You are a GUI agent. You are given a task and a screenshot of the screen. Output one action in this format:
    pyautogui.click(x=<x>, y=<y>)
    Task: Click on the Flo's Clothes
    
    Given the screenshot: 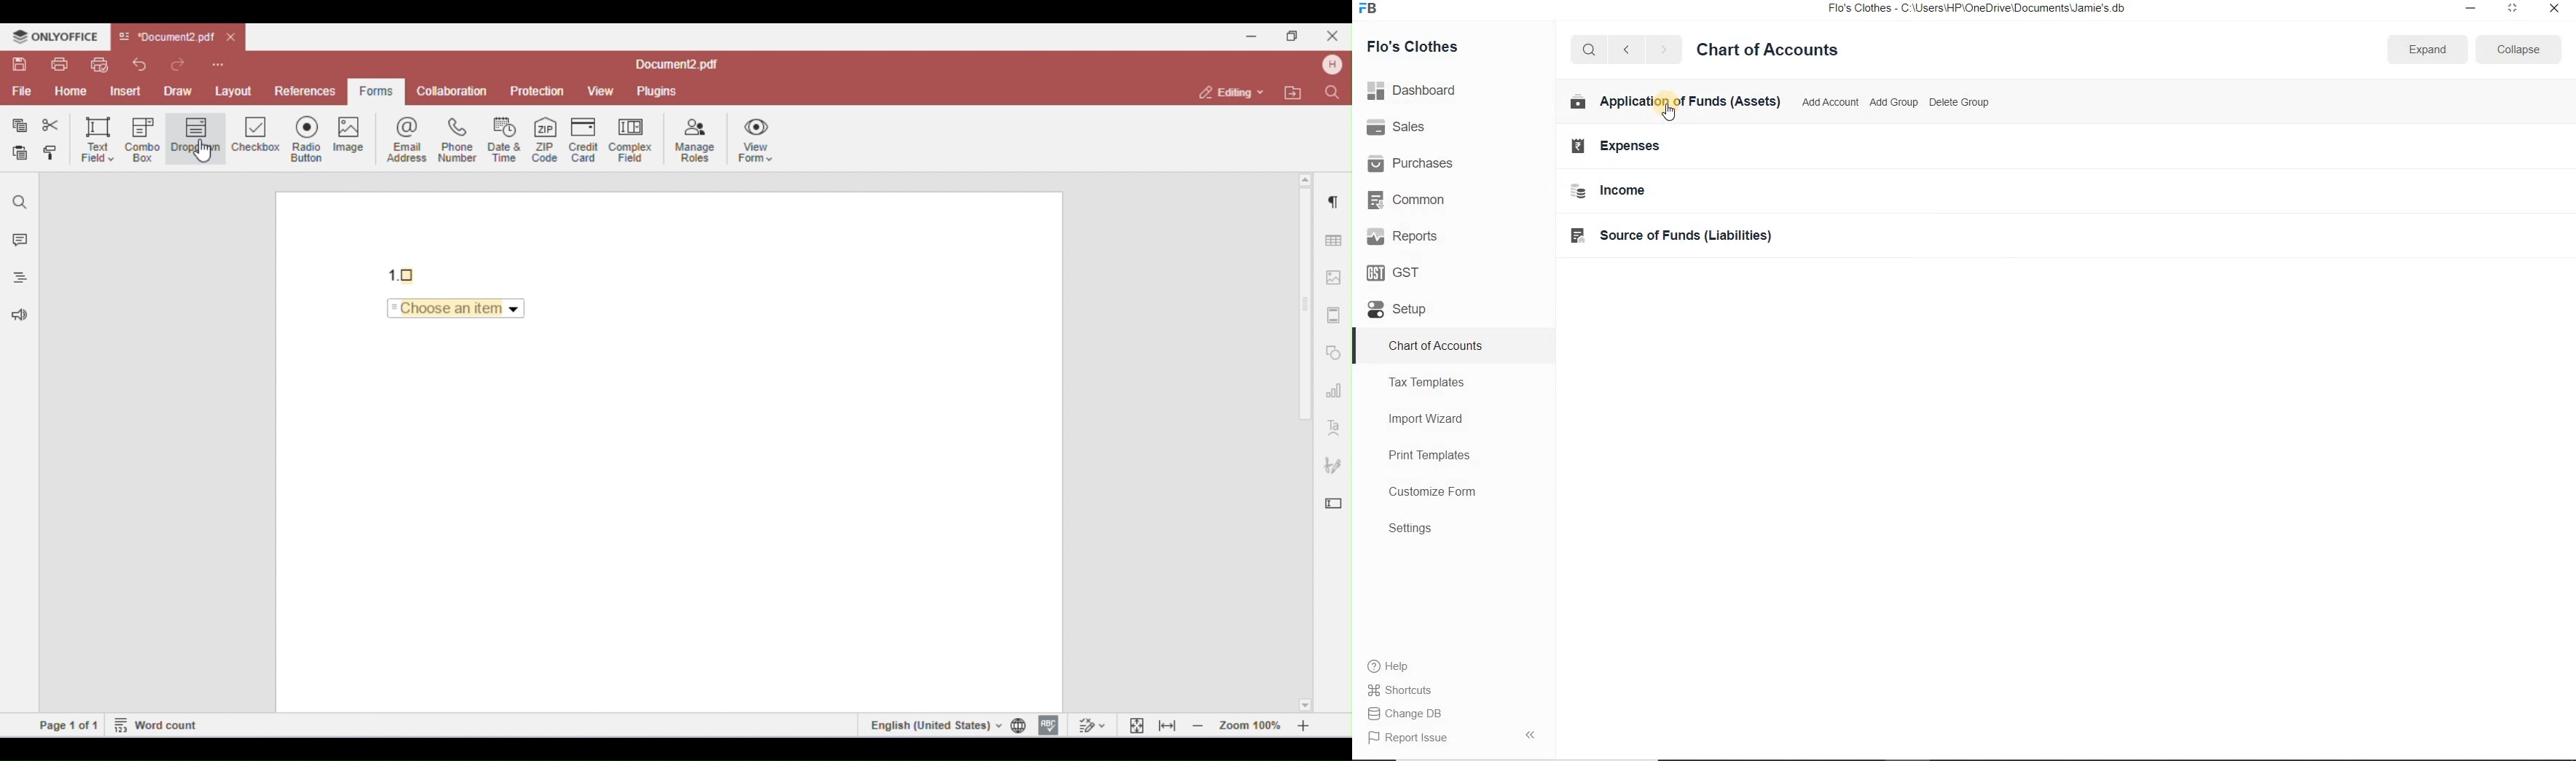 What is the action you would take?
    pyautogui.click(x=1424, y=47)
    